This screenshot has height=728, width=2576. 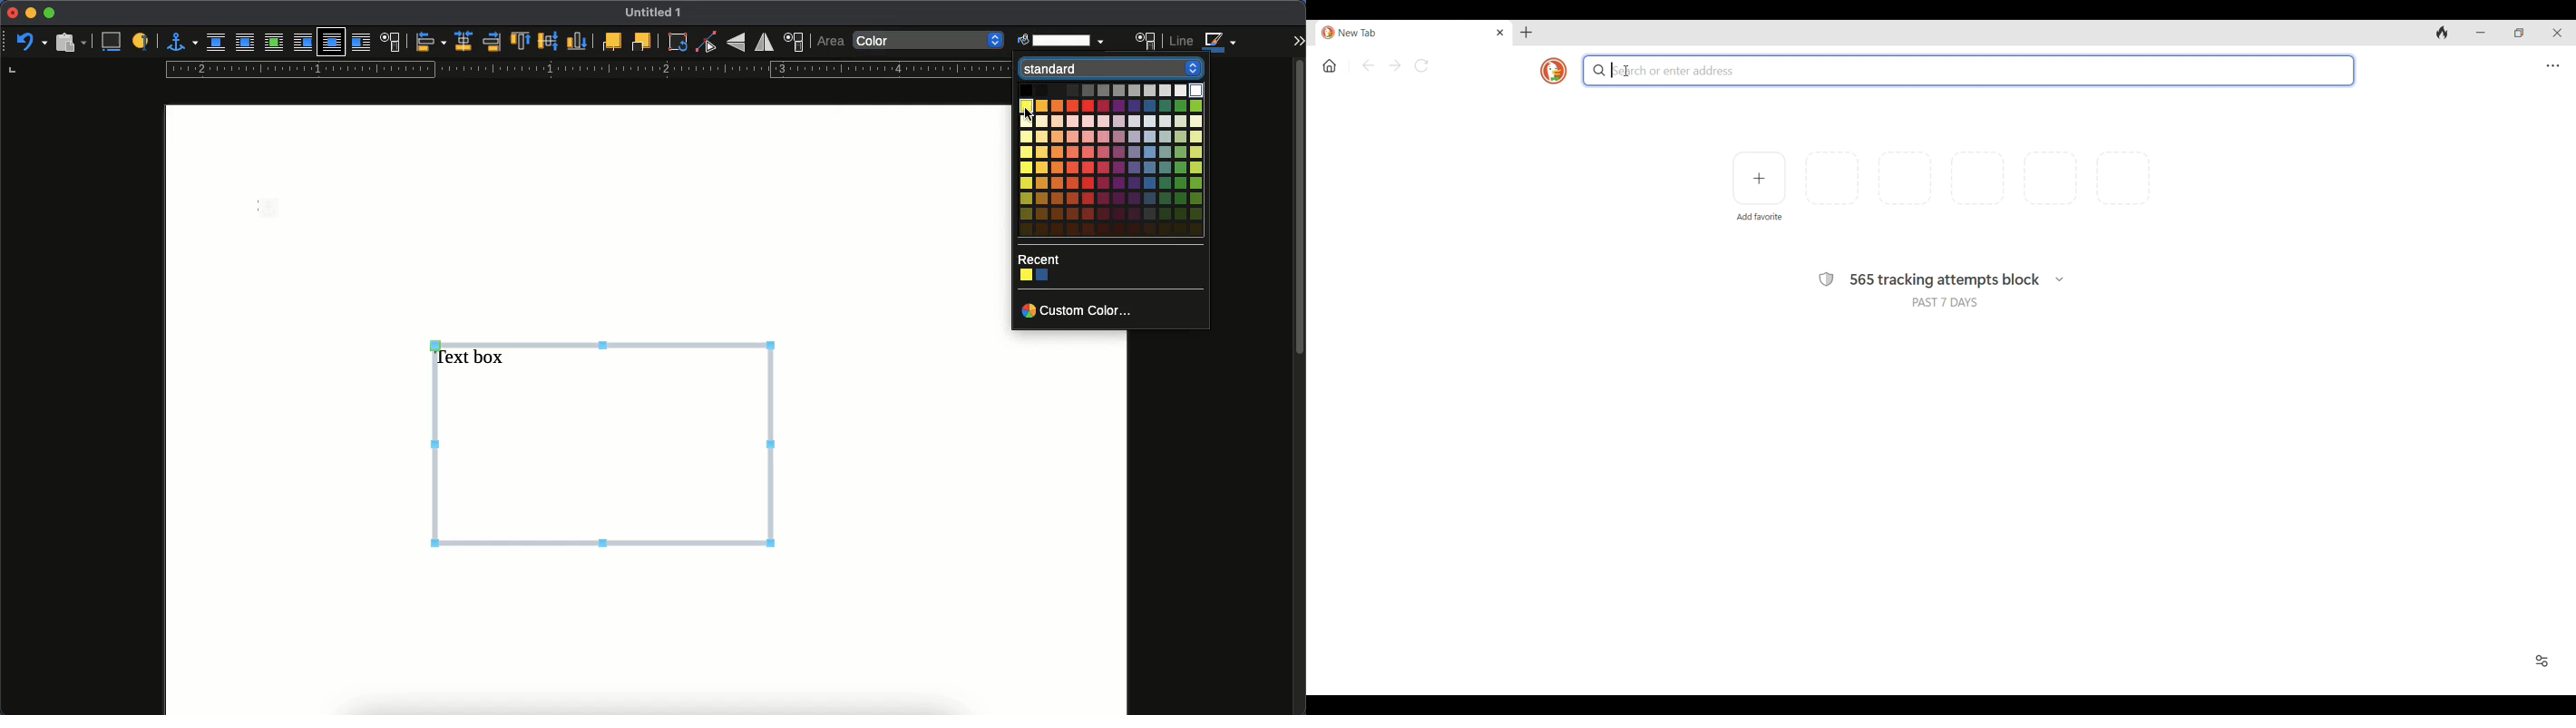 I want to click on Reload page, so click(x=1421, y=66).